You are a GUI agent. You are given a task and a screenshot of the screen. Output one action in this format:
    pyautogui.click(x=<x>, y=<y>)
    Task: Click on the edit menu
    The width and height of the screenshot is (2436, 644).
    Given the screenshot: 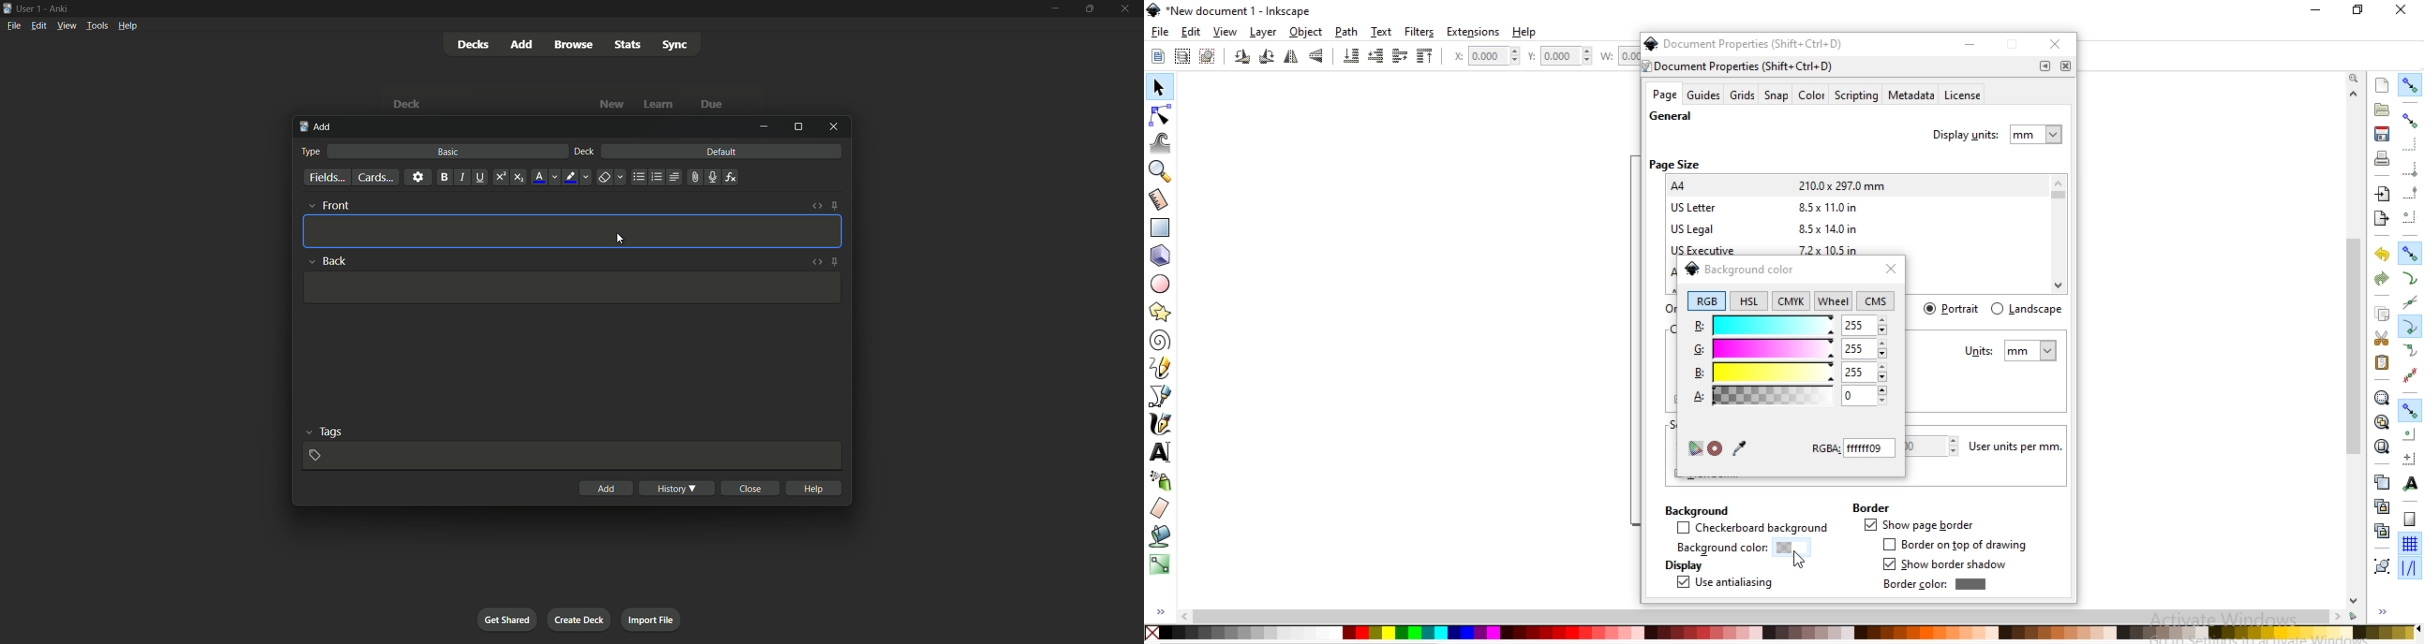 What is the action you would take?
    pyautogui.click(x=39, y=25)
    